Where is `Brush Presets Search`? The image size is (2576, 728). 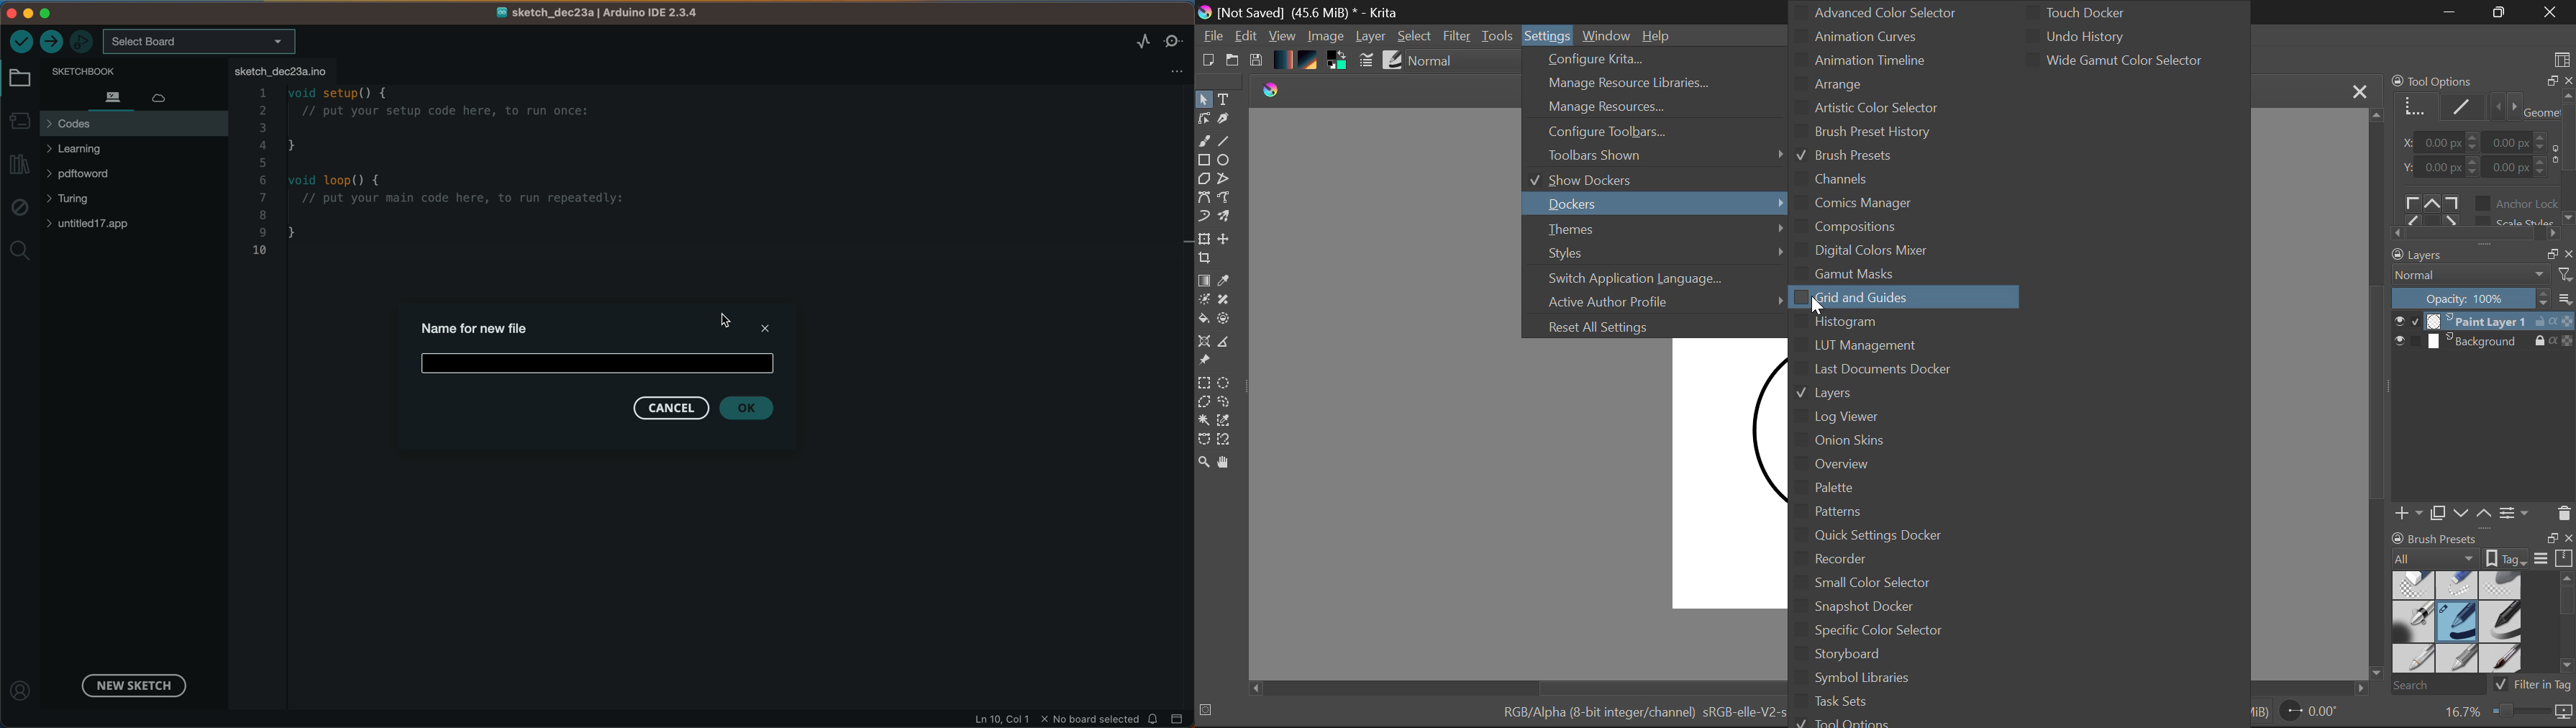
Brush Presets Search is located at coordinates (2480, 684).